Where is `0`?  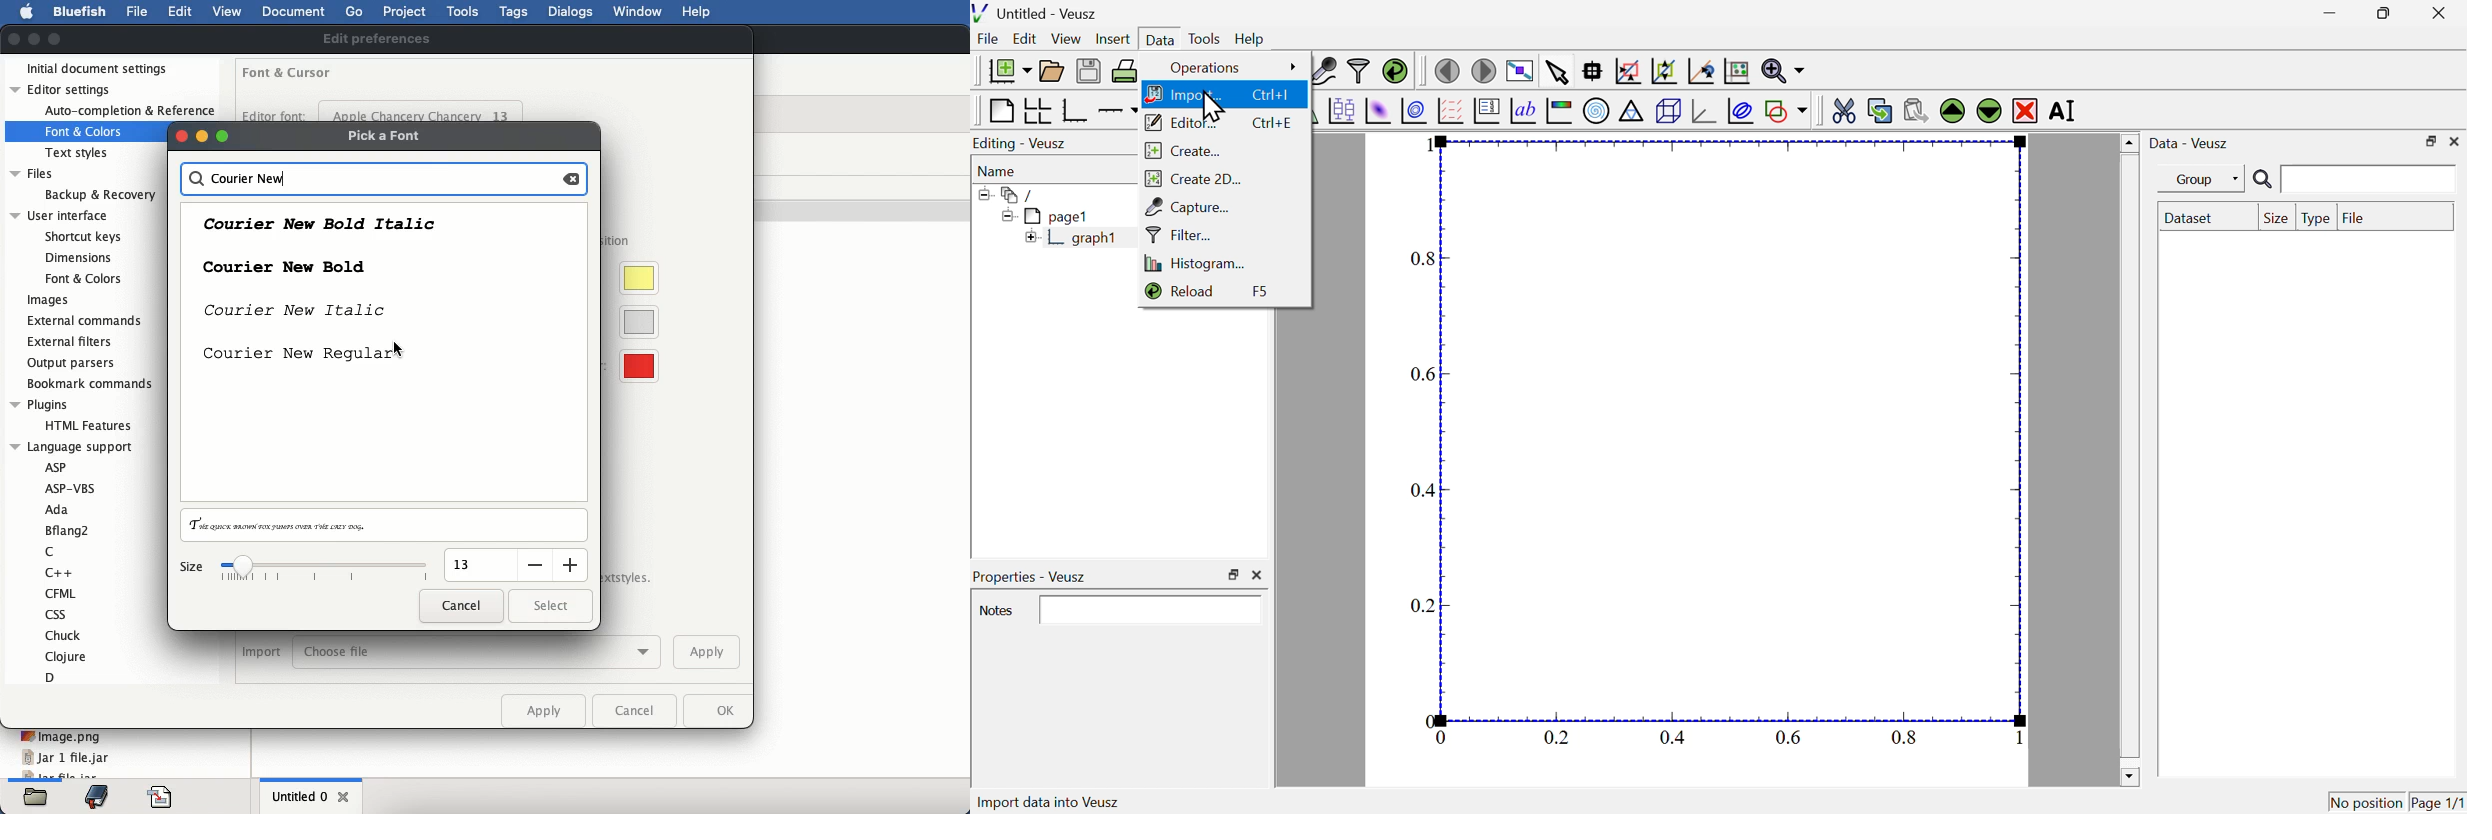
0 is located at coordinates (1441, 738).